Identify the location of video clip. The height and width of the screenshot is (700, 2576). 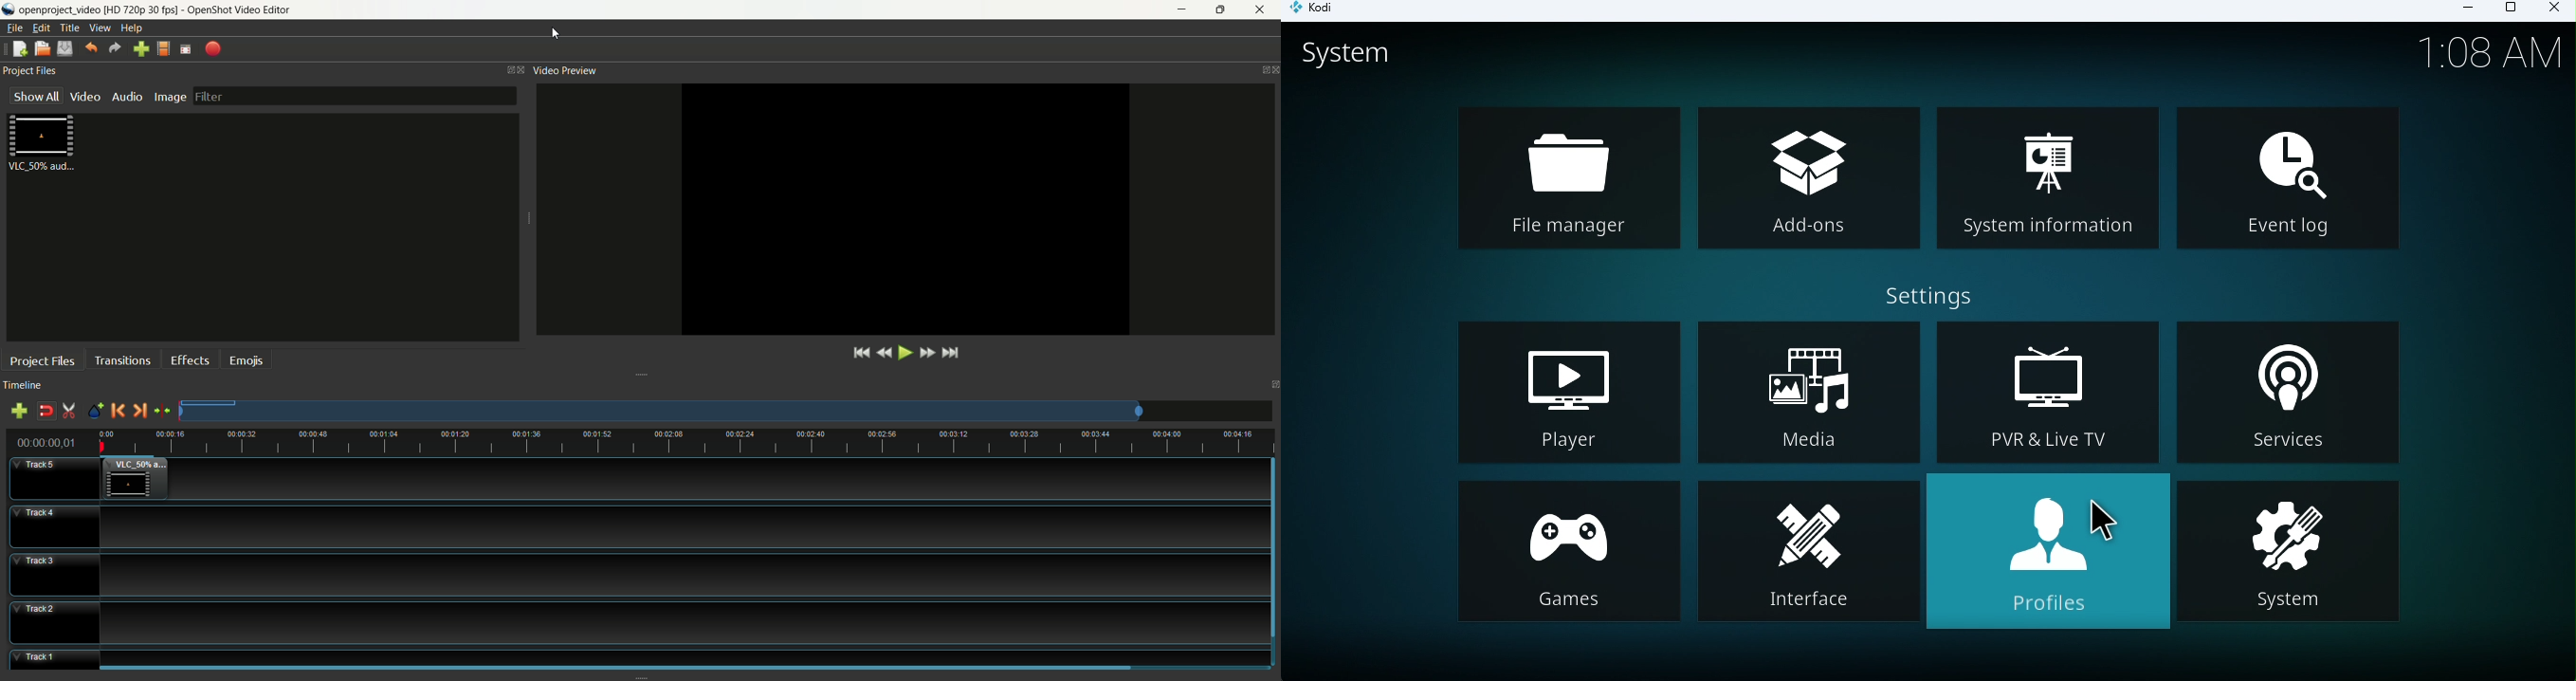
(138, 479).